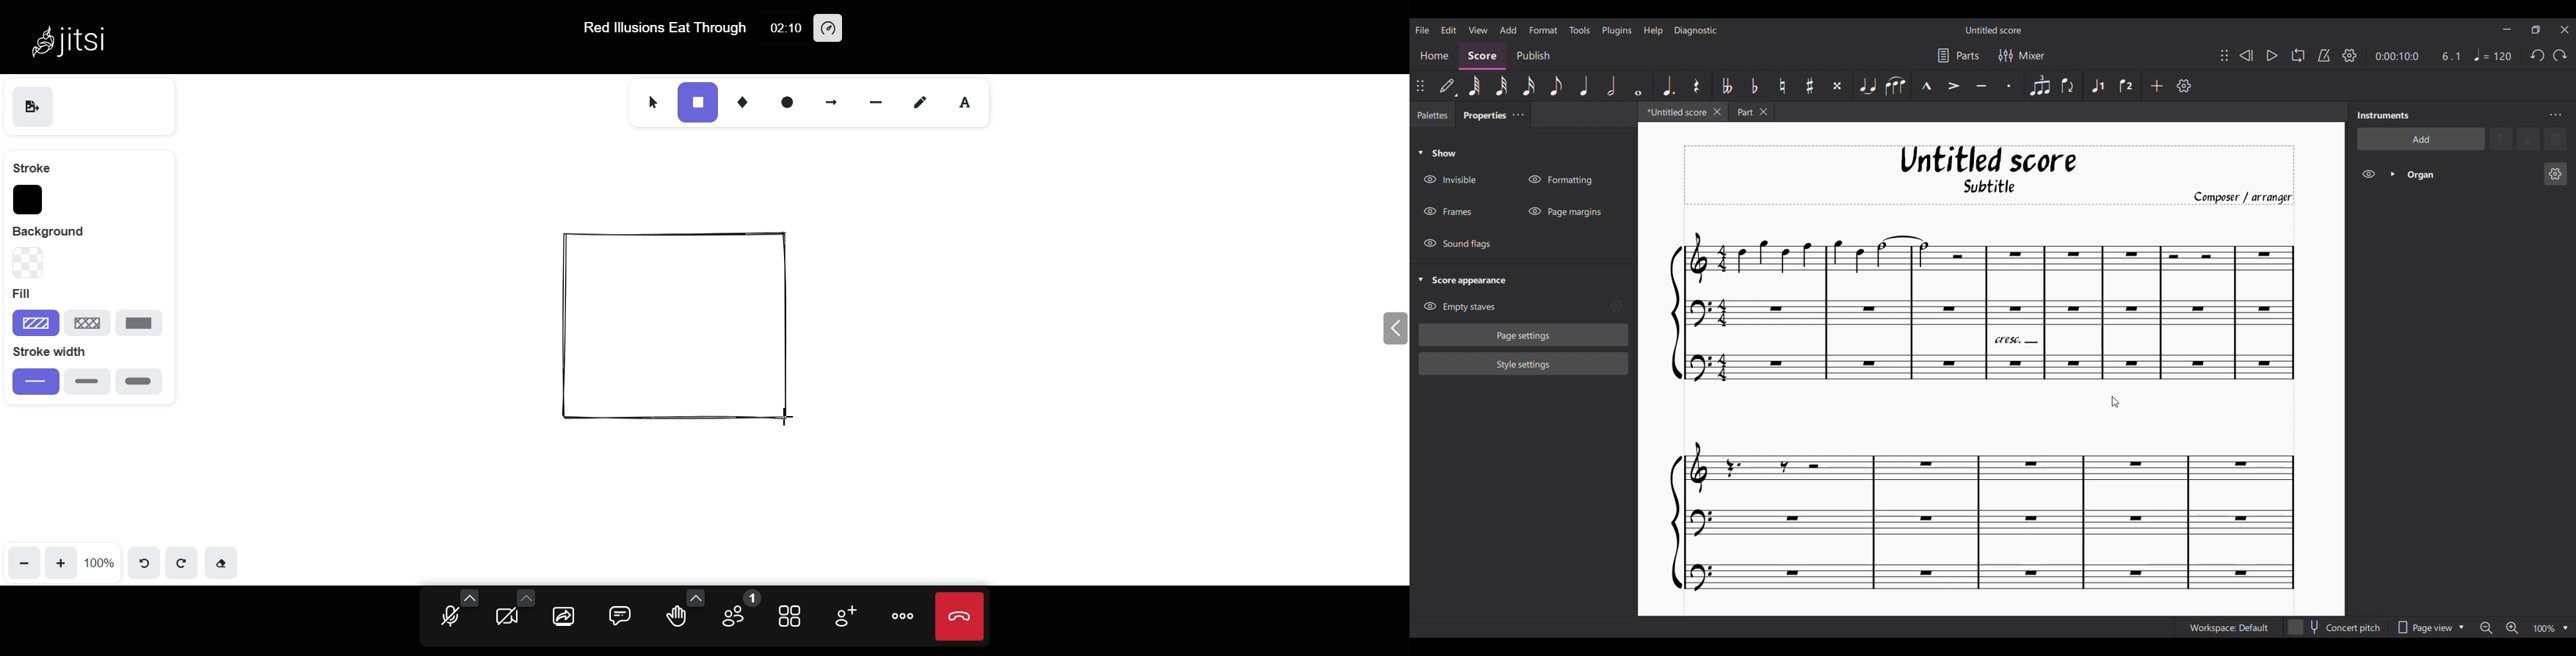  What do you see at coordinates (1983, 86) in the screenshot?
I see `Tenuto` at bounding box center [1983, 86].